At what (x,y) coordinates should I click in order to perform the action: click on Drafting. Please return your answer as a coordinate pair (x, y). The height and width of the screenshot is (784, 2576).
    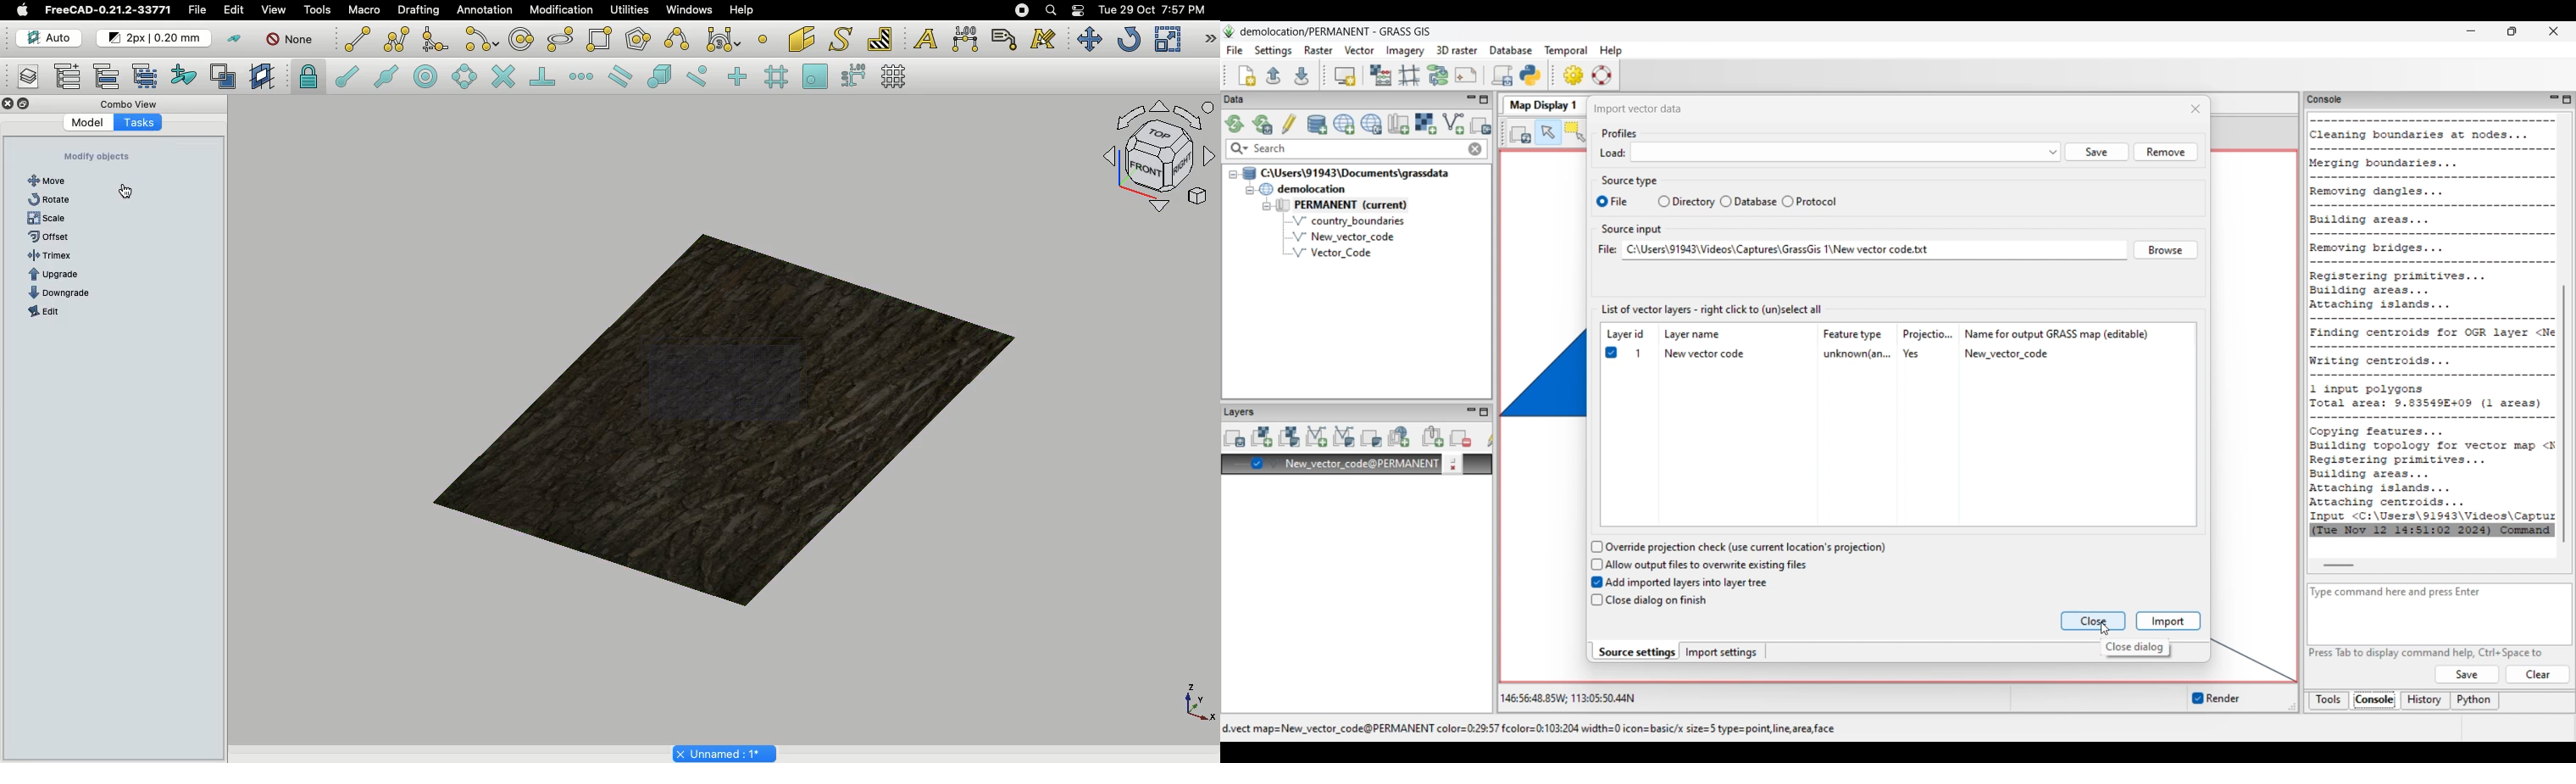
    Looking at the image, I should click on (420, 9).